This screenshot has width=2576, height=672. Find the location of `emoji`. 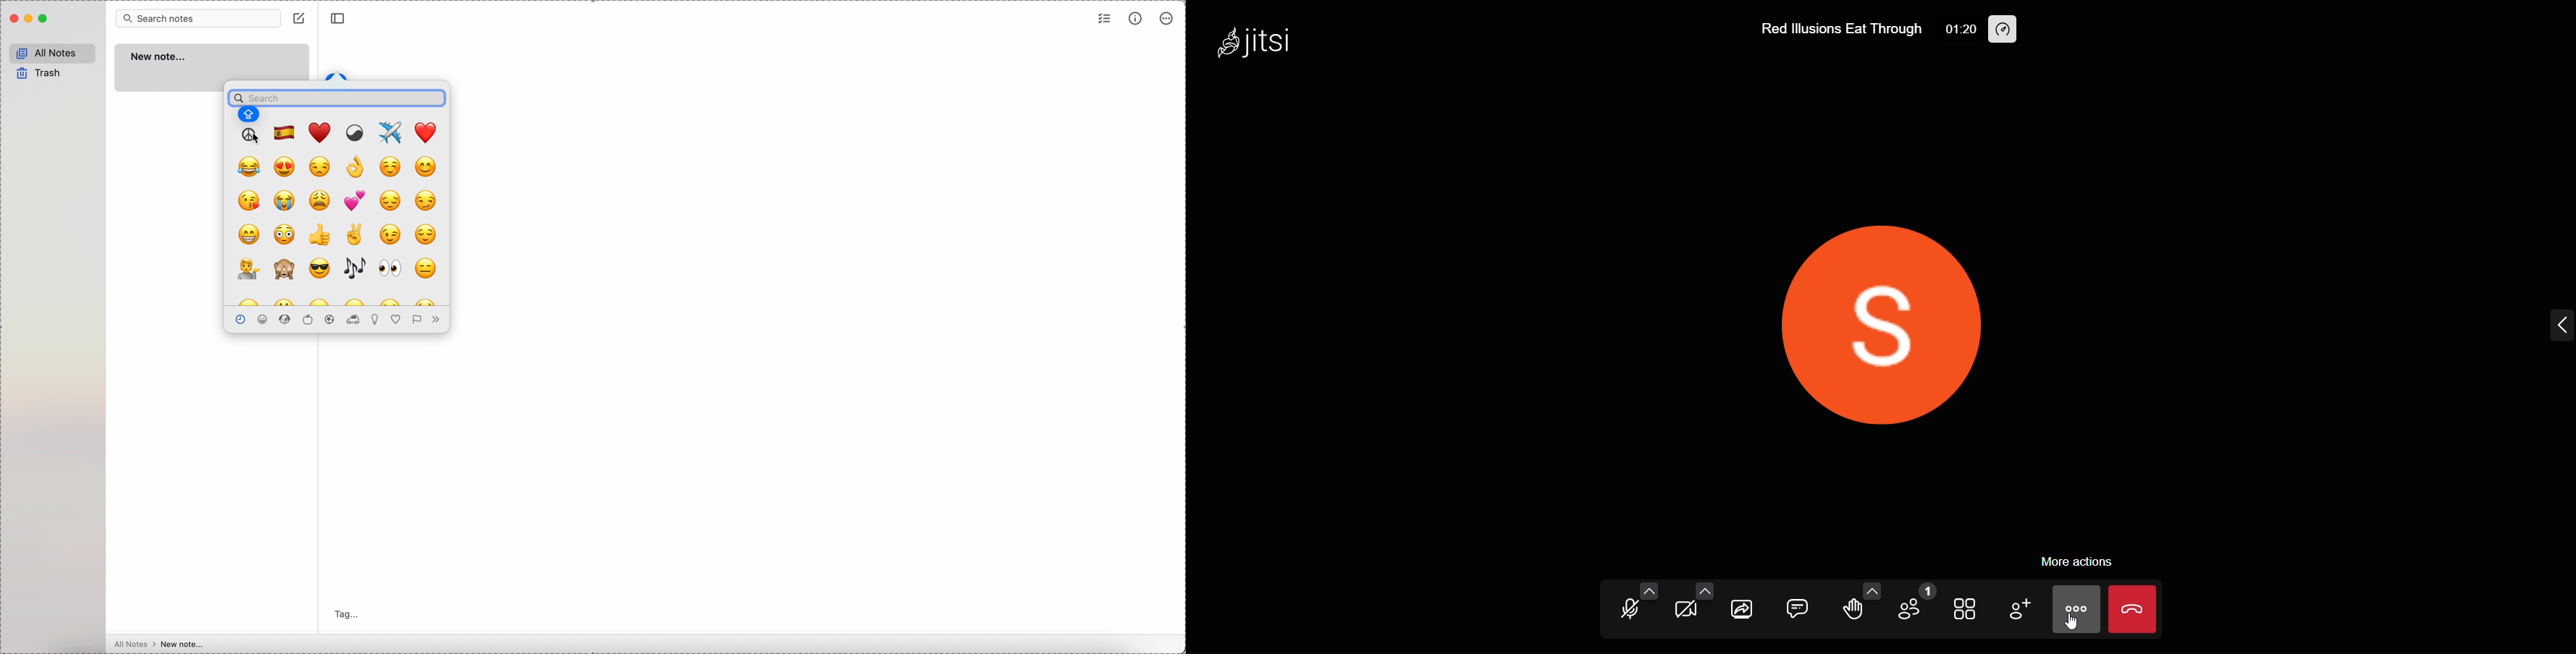

emoji is located at coordinates (354, 234).